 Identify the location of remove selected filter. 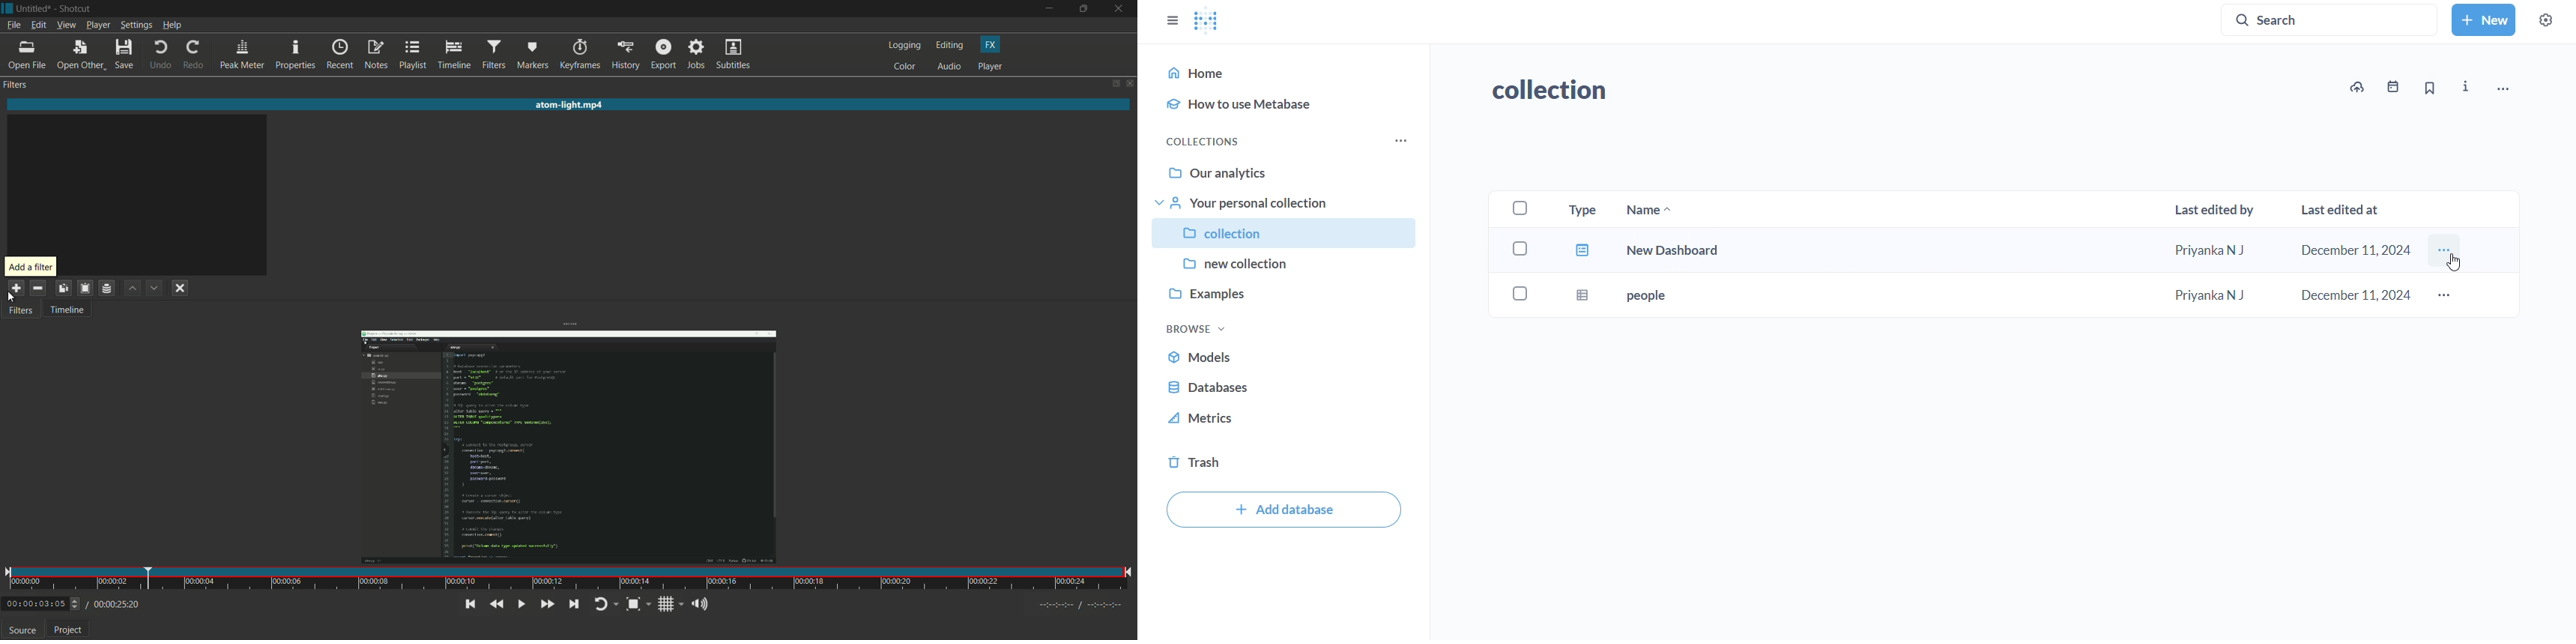
(39, 287).